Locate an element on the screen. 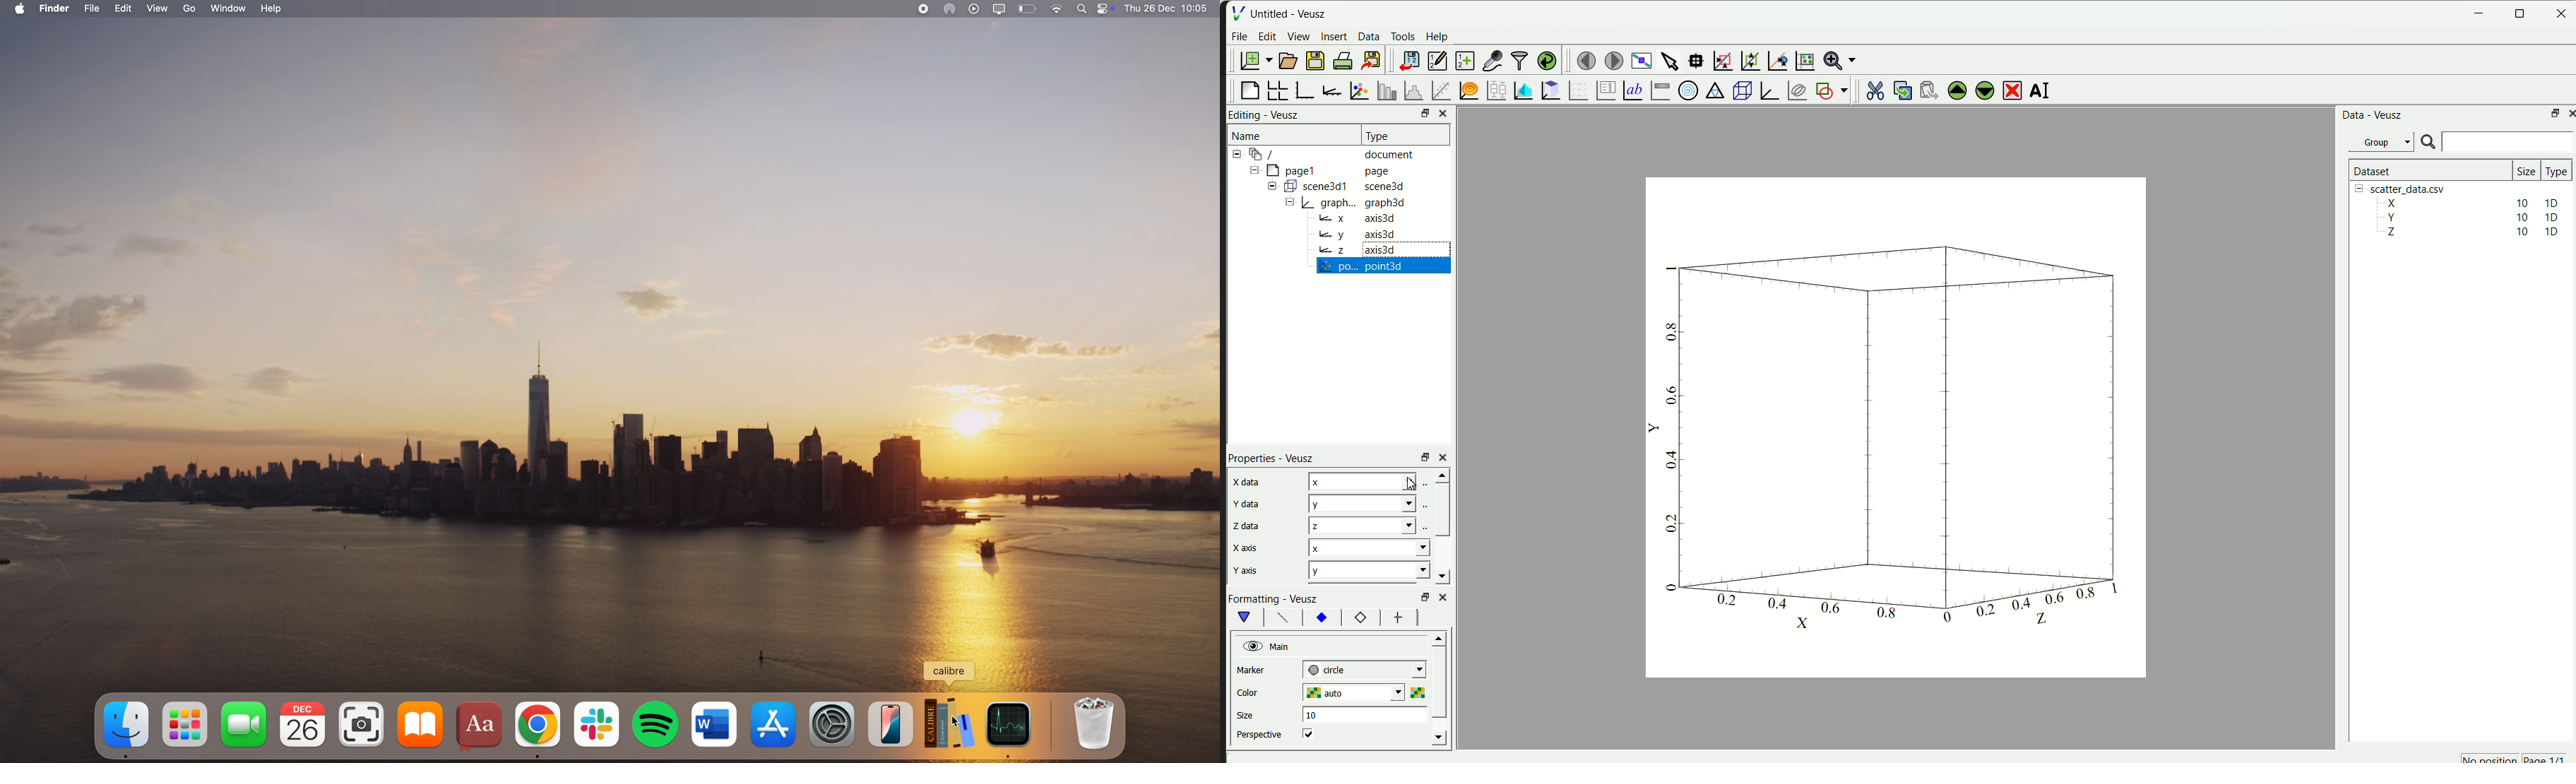 The image size is (2576, 784). canvas is located at coordinates (1894, 430).